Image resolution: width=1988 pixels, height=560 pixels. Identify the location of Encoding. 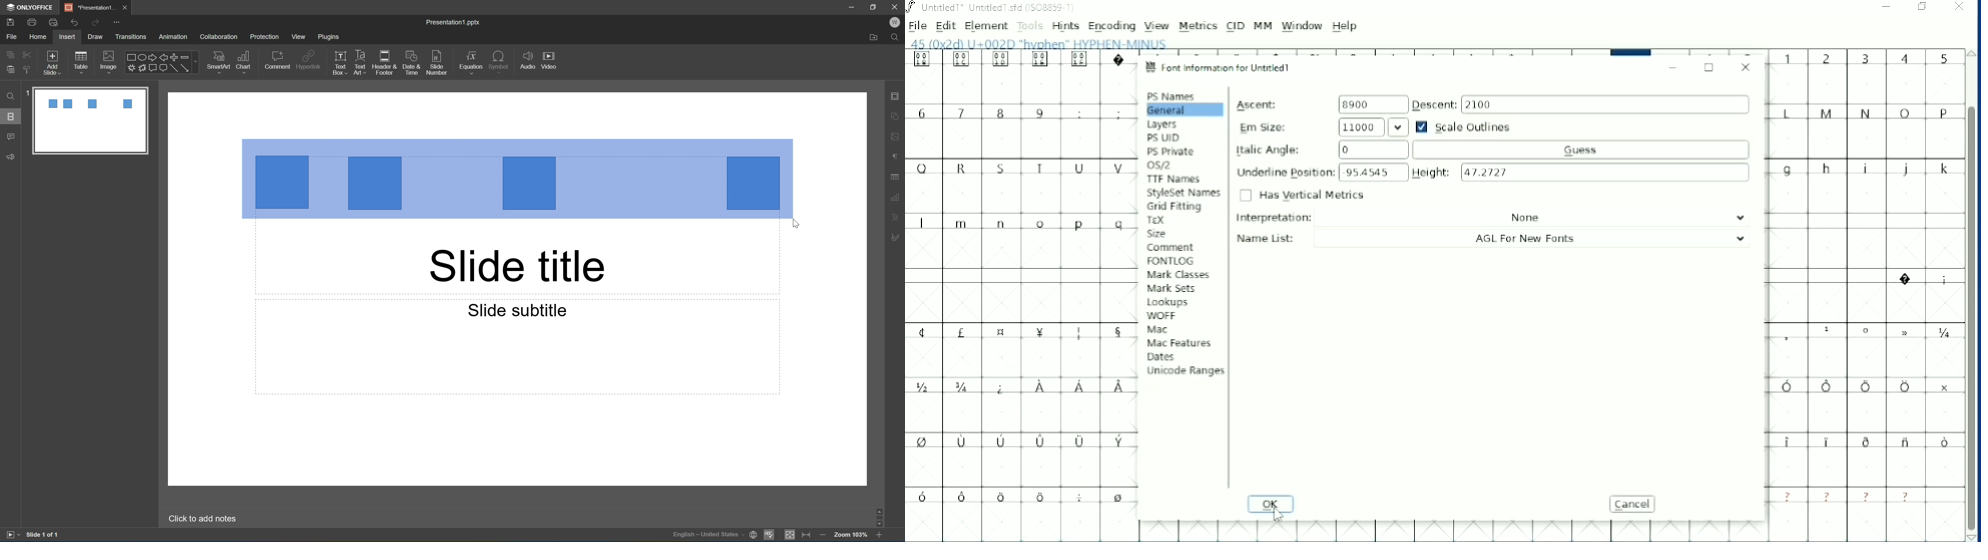
(1111, 26).